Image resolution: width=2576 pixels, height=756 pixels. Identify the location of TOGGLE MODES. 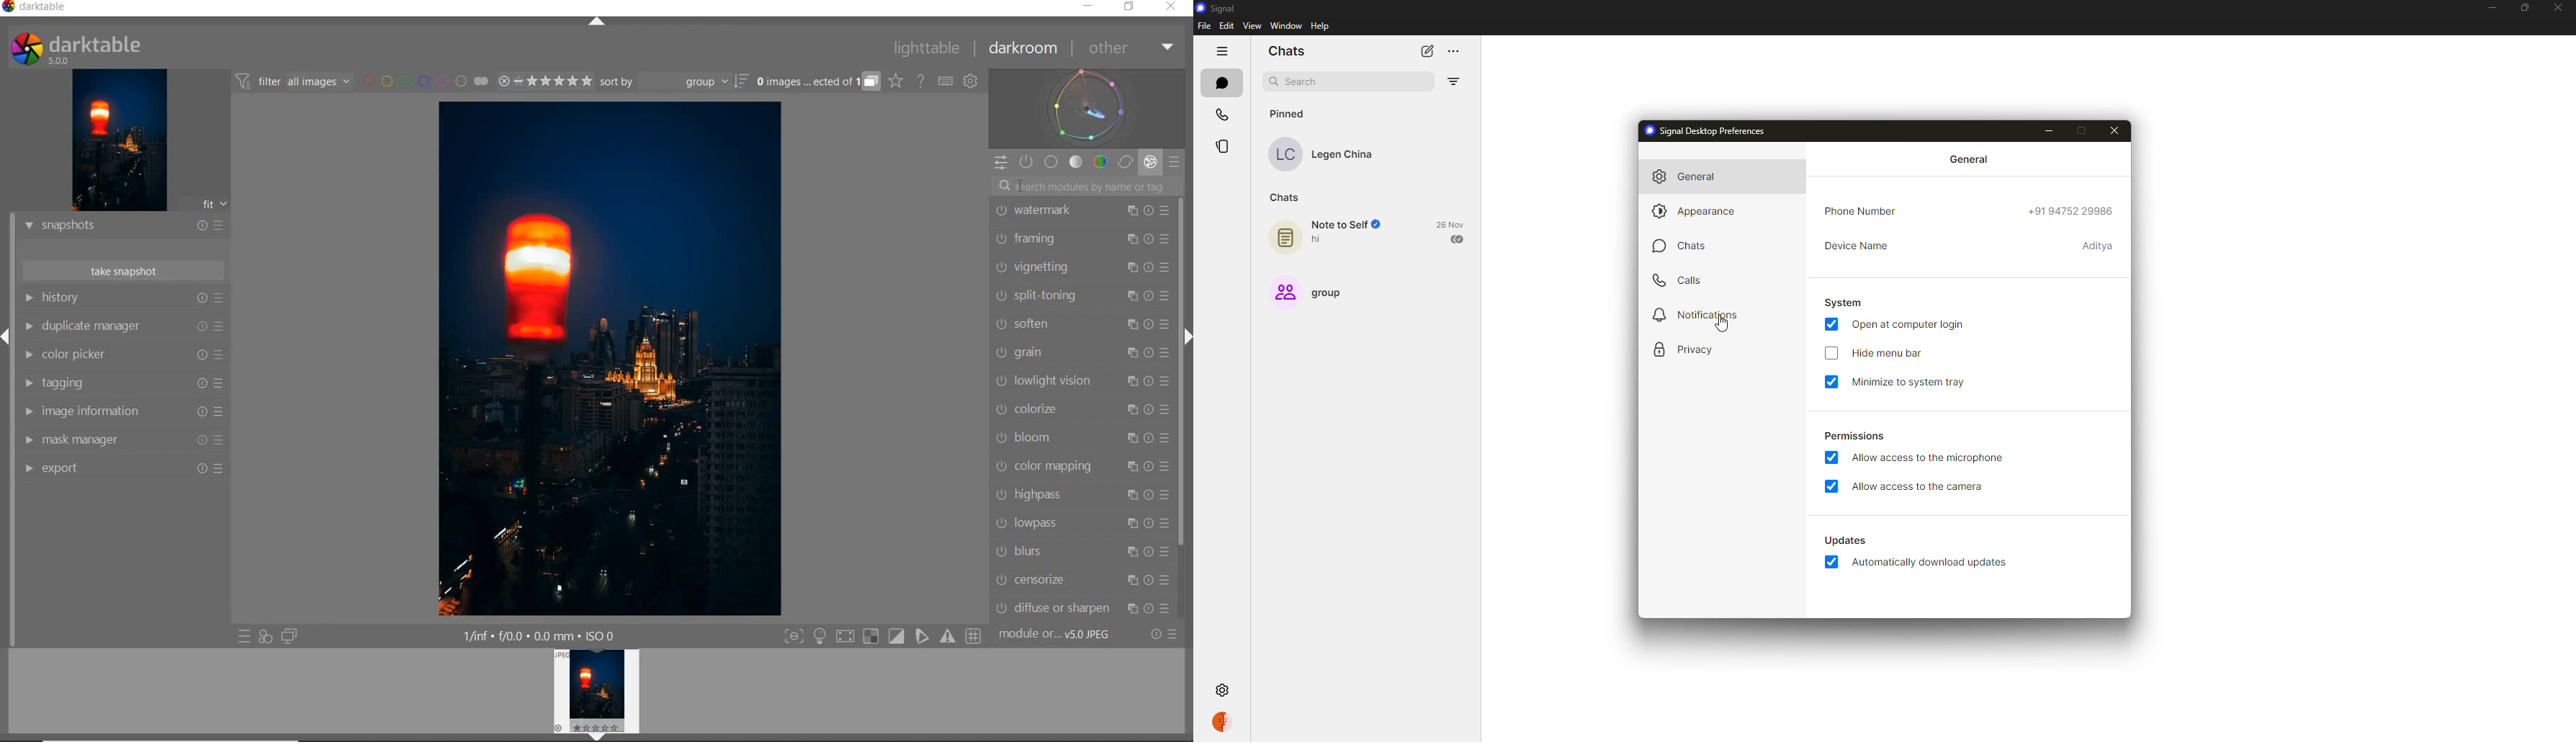
(883, 636).